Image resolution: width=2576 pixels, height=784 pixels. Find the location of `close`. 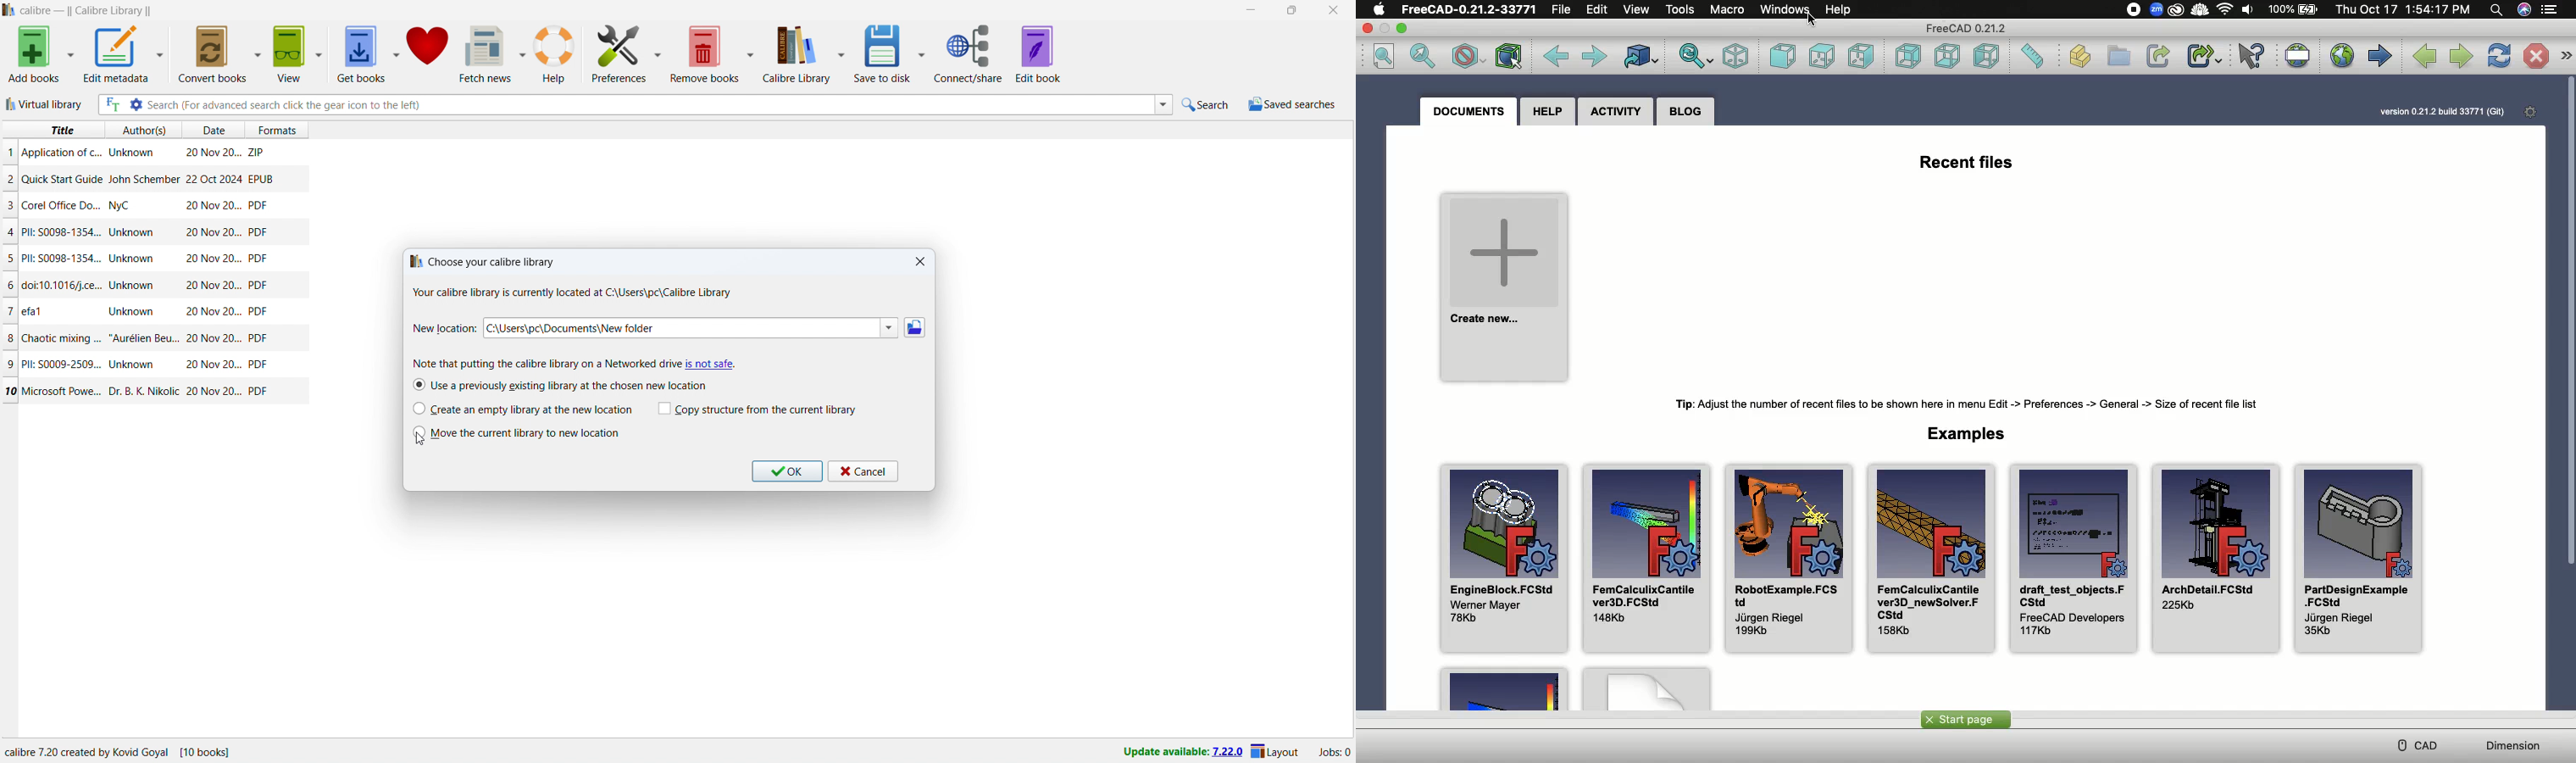

close is located at coordinates (1333, 11).